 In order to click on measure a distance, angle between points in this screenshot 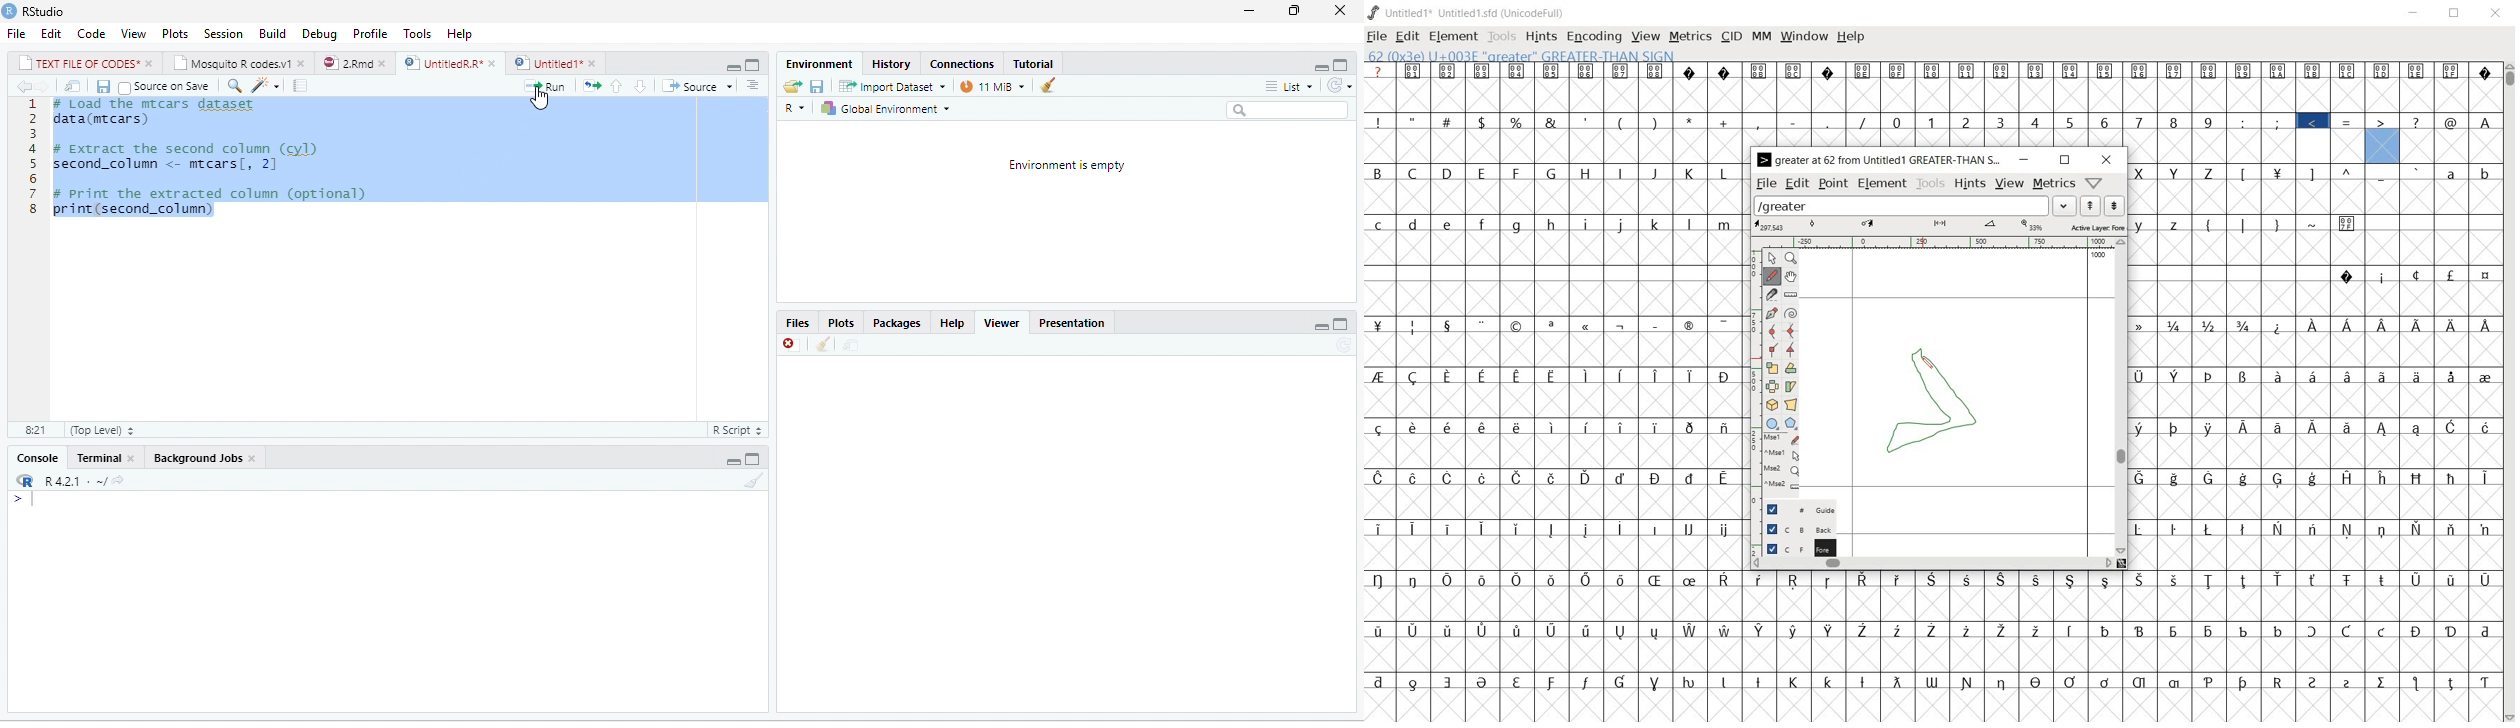, I will do `click(1791, 293)`.